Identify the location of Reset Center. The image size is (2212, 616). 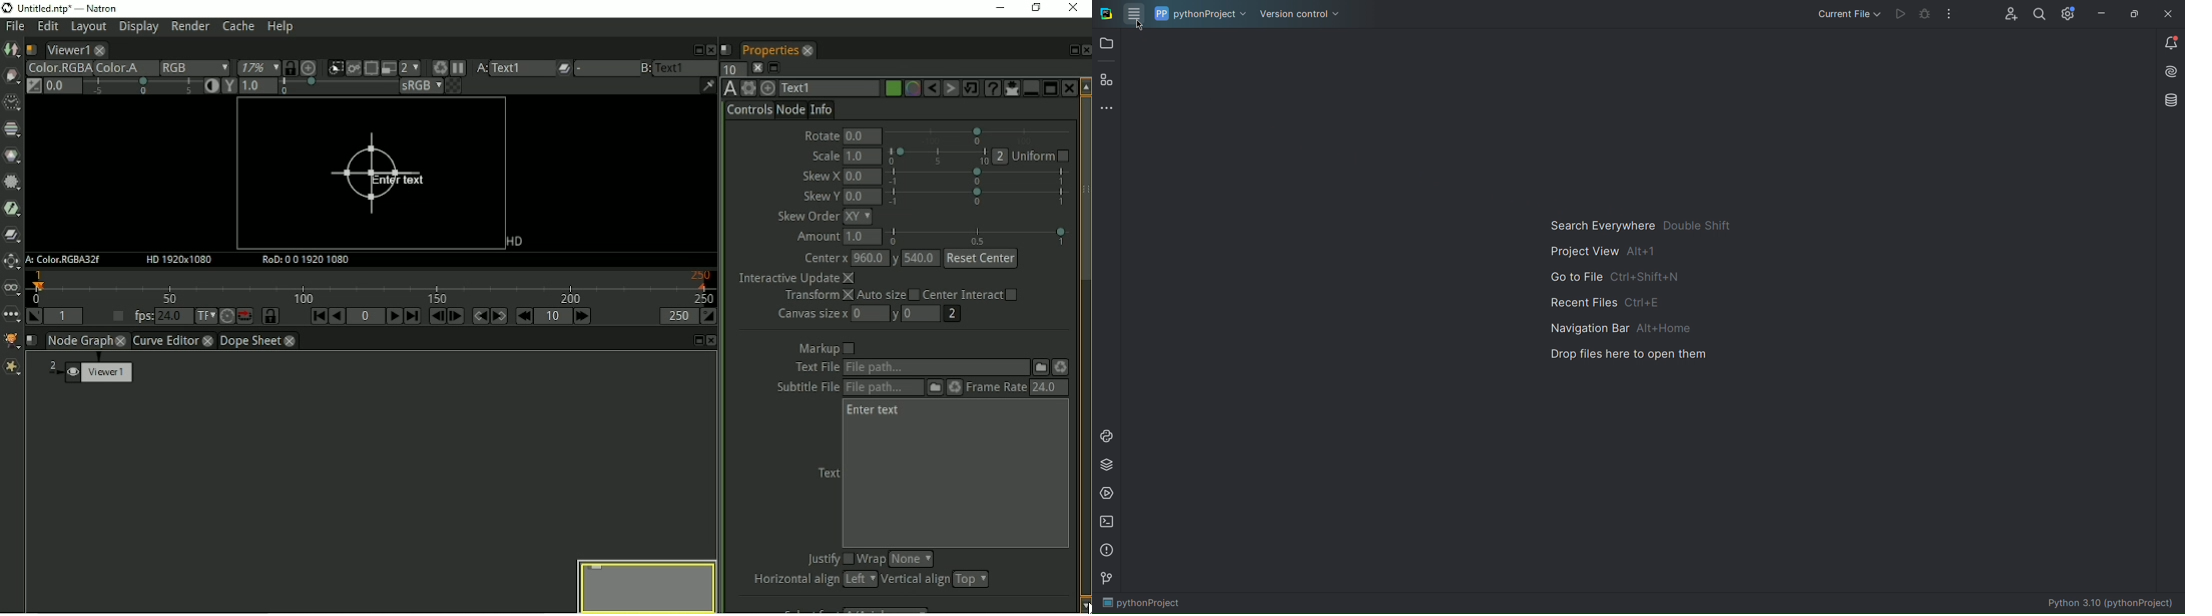
(981, 259).